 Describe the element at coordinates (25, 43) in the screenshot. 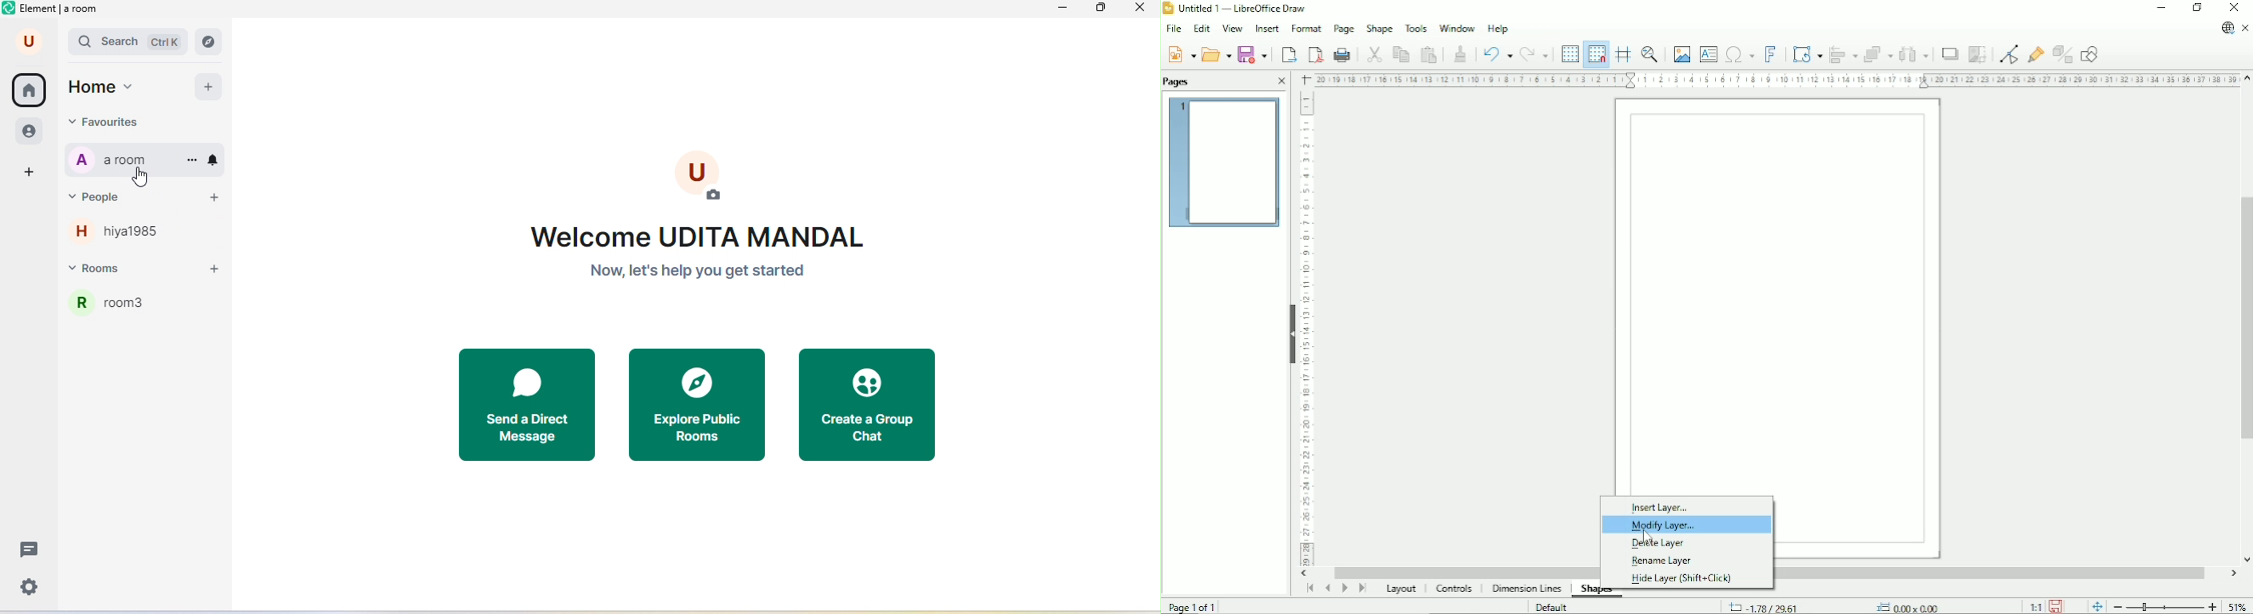

I see `u` at that location.